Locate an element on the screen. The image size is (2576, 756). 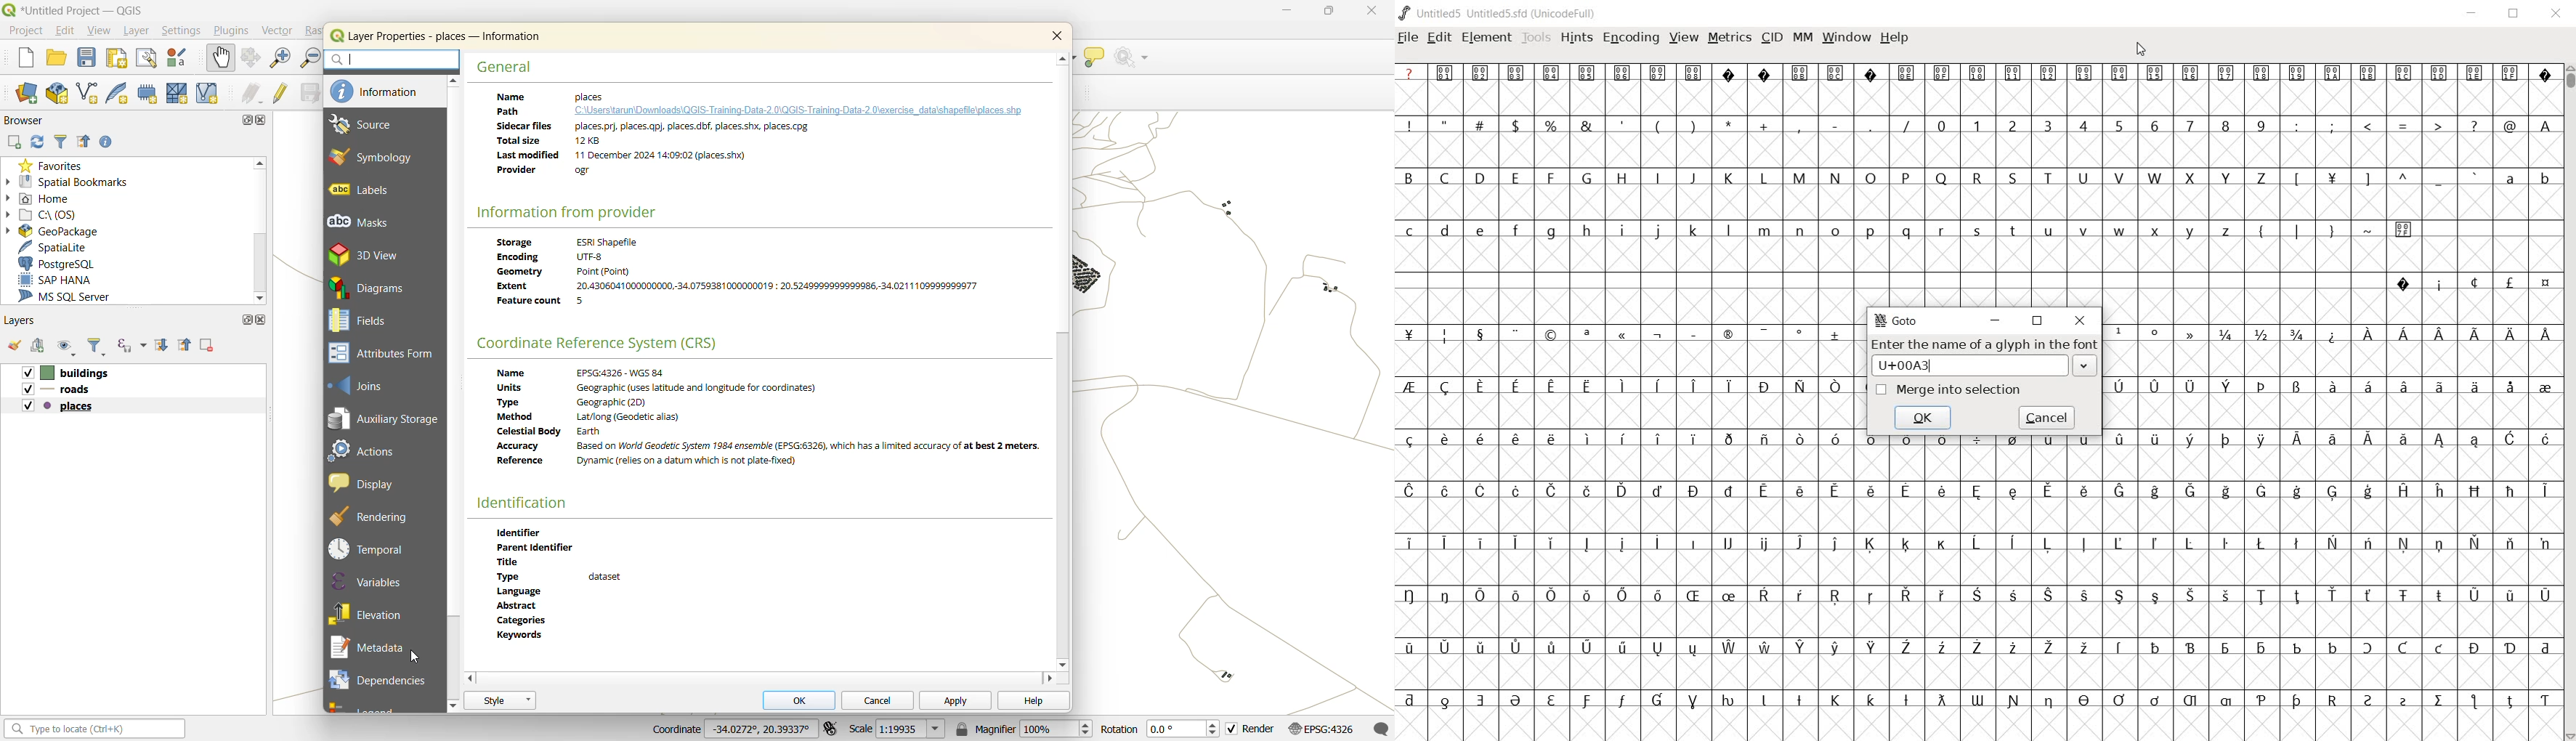
information is located at coordinates (387, 93).